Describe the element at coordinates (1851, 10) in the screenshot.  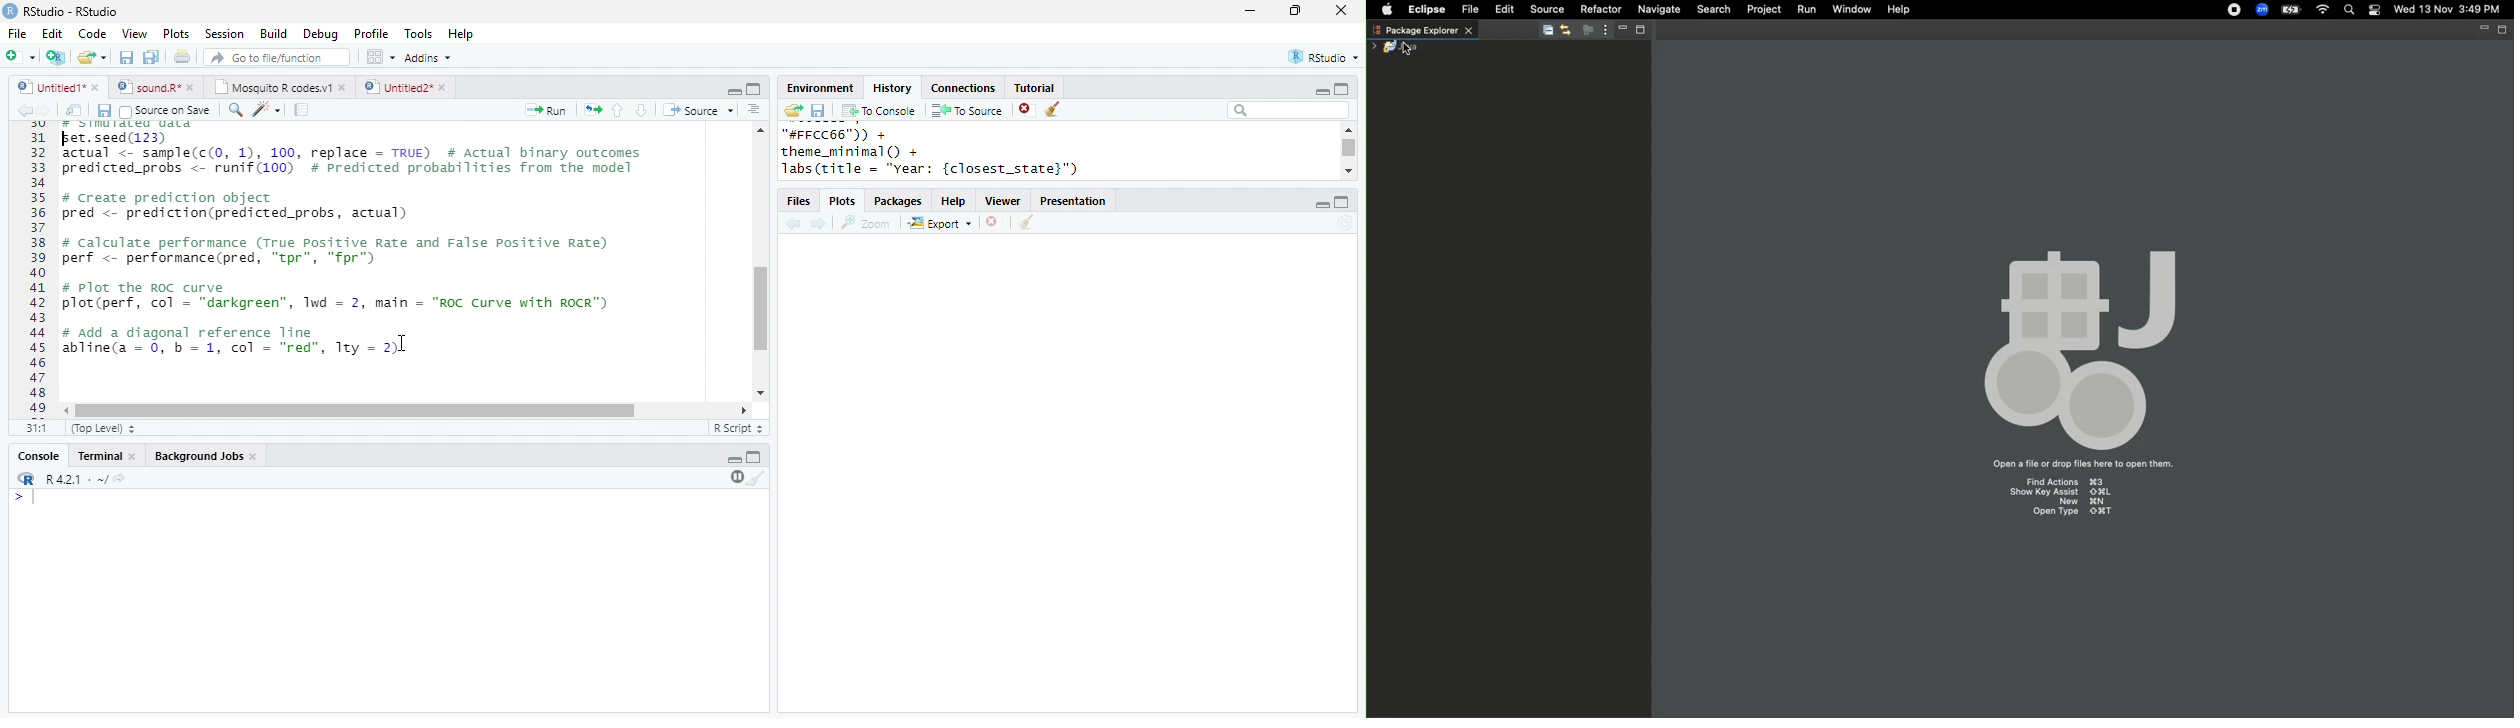
I see `Window` at that location.